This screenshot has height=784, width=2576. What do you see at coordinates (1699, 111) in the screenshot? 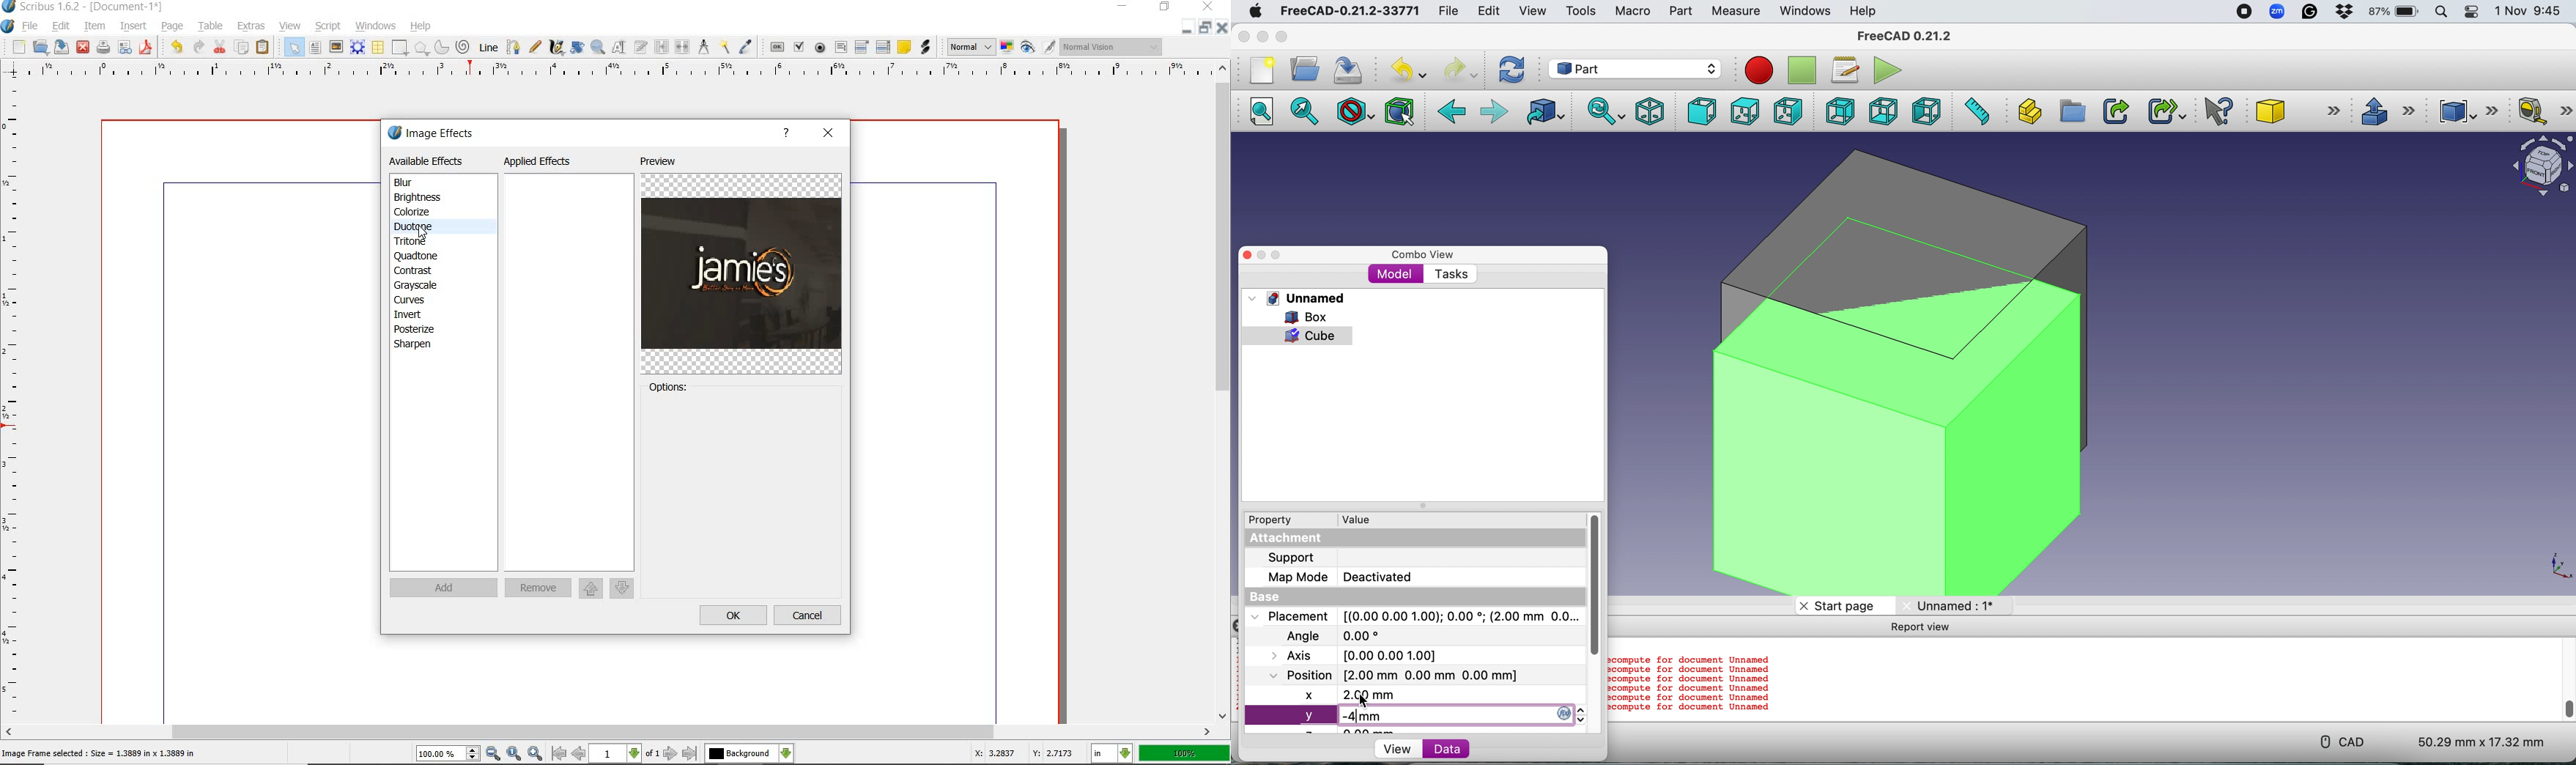
I see `Front` at bounding box center [1699, 111].